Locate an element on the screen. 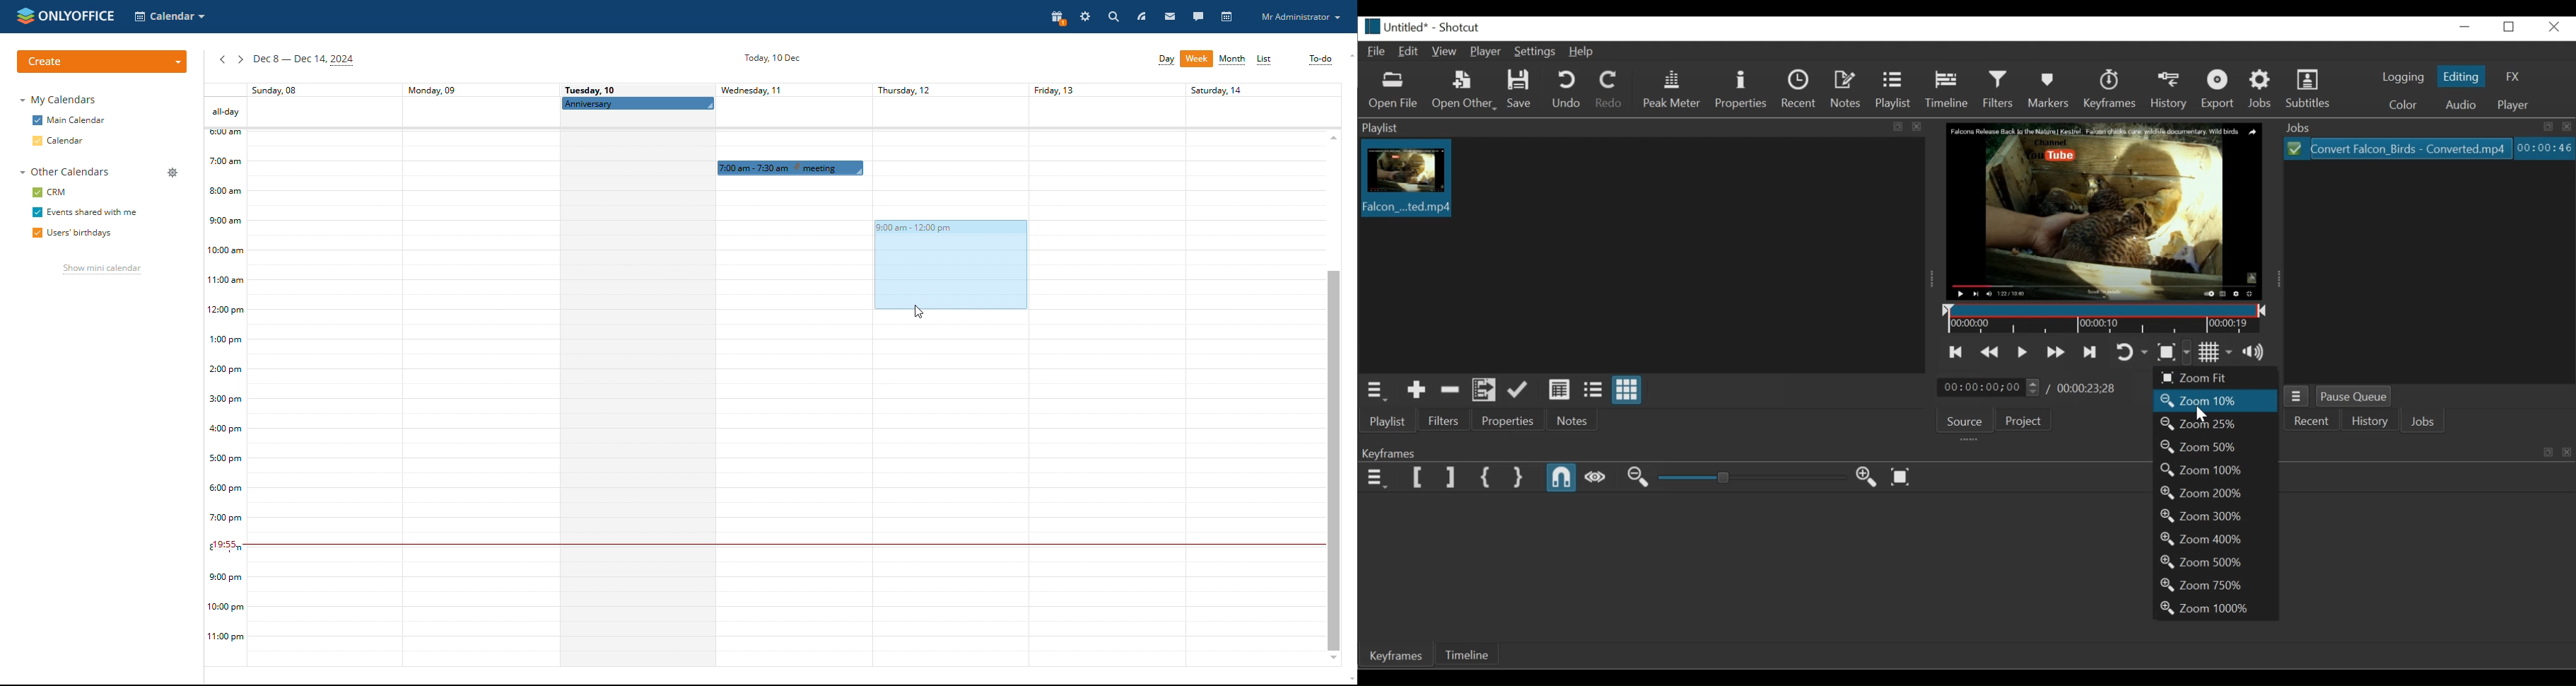  Zoom 300% is located at coordinates (2216, 516).